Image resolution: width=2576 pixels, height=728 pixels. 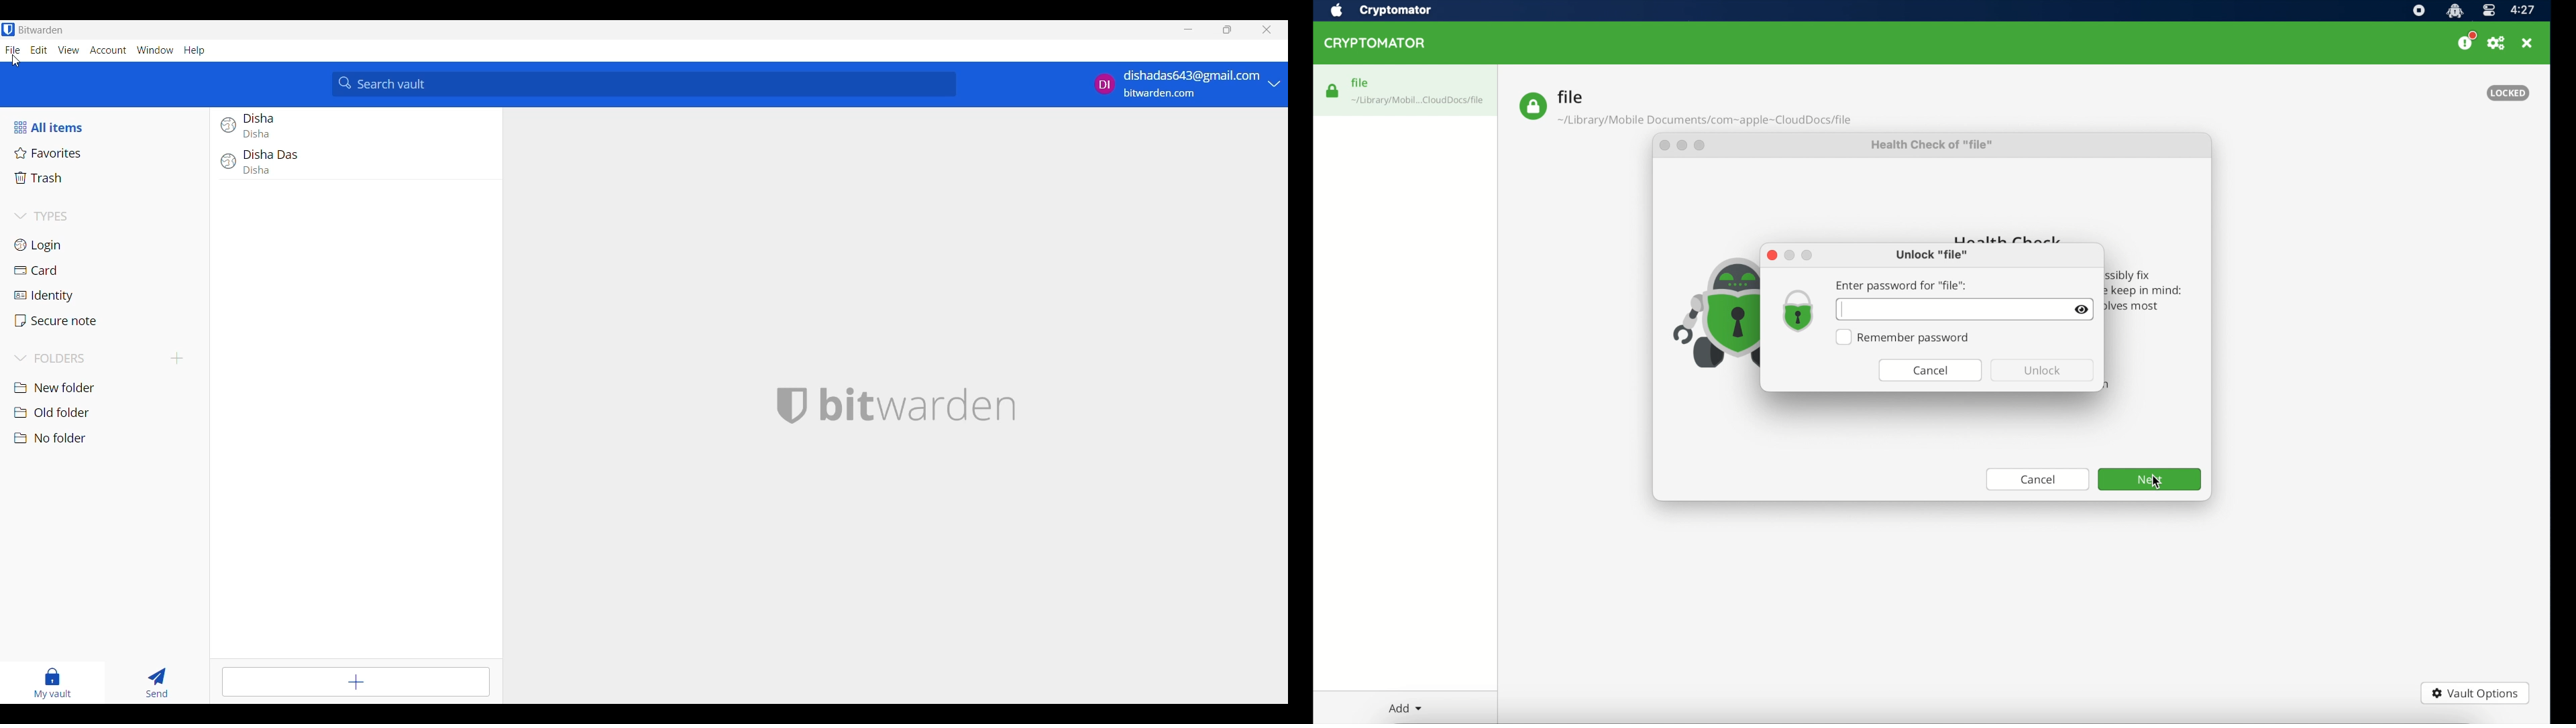 What do you see at coordinates (107, 388) in the screenshot?
I see `New folder` at bounding box center [107, 388].